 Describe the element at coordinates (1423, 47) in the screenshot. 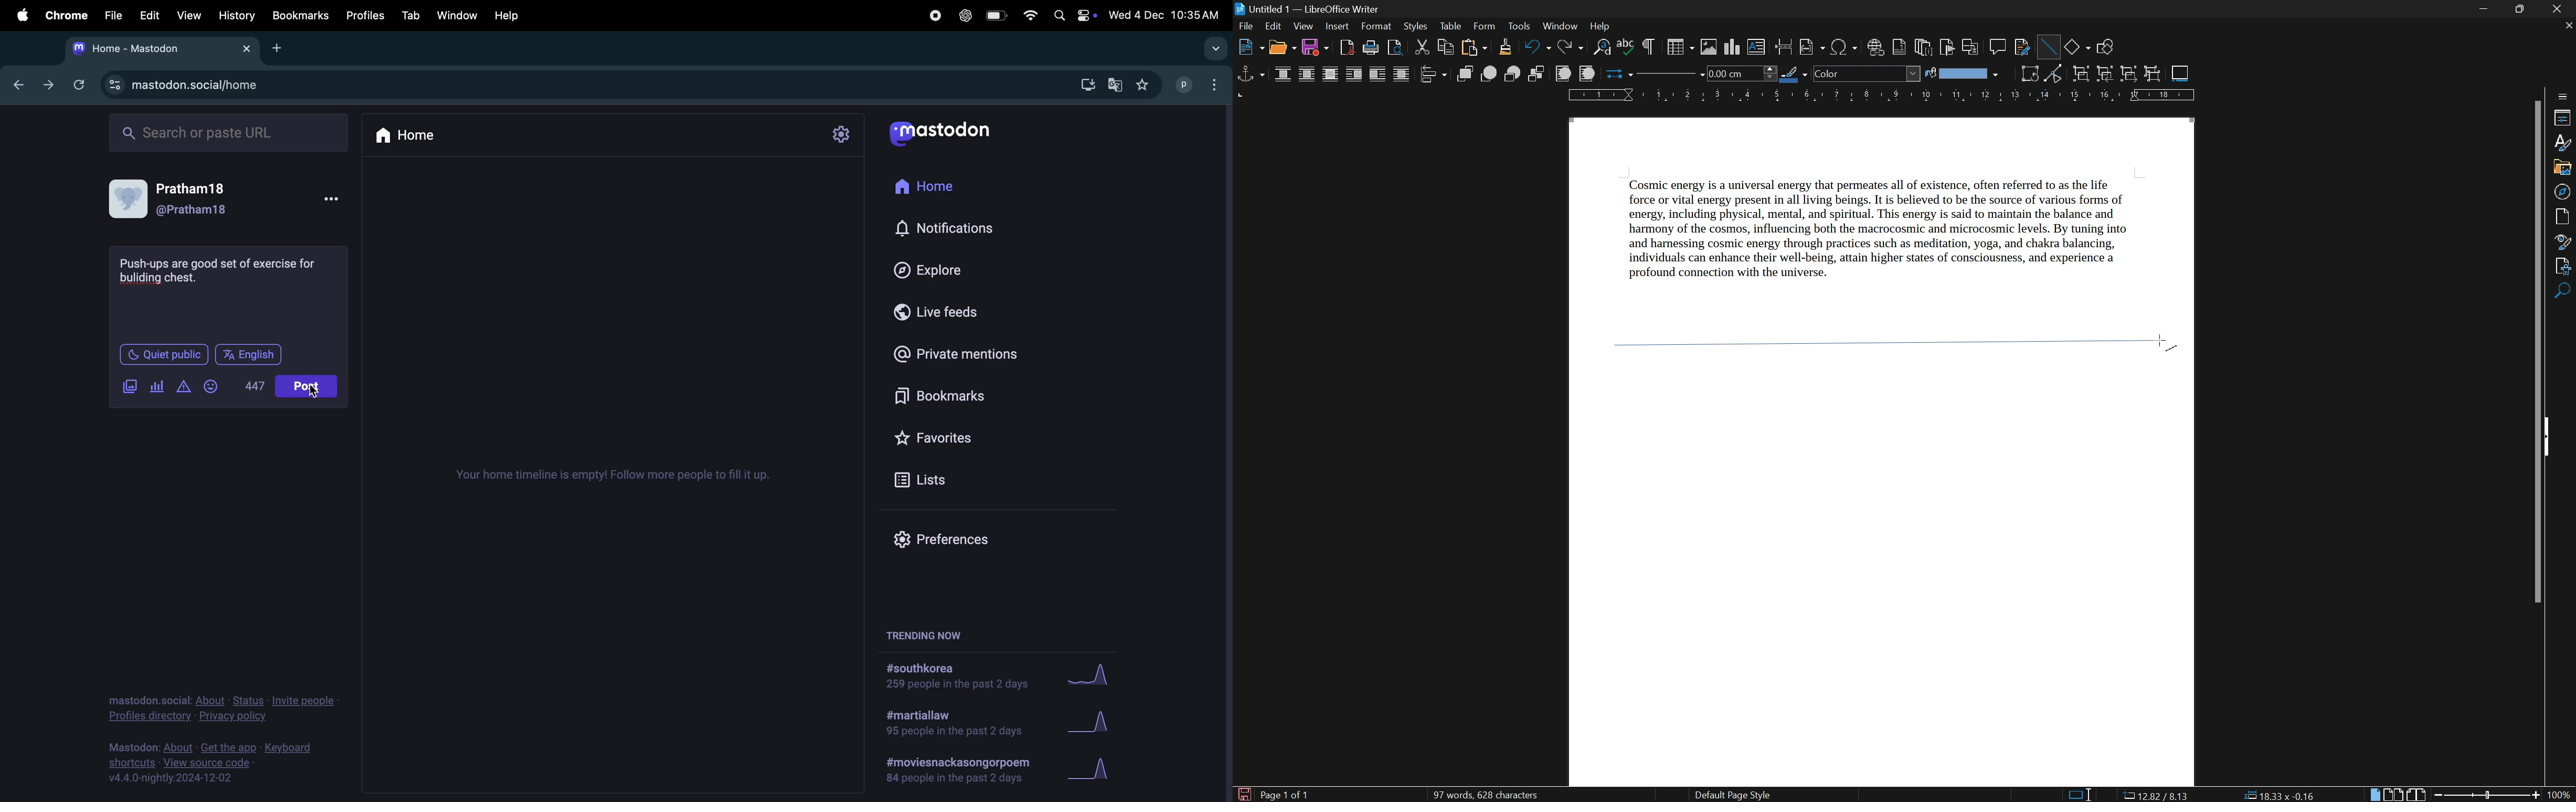

I see `cut` at that location.